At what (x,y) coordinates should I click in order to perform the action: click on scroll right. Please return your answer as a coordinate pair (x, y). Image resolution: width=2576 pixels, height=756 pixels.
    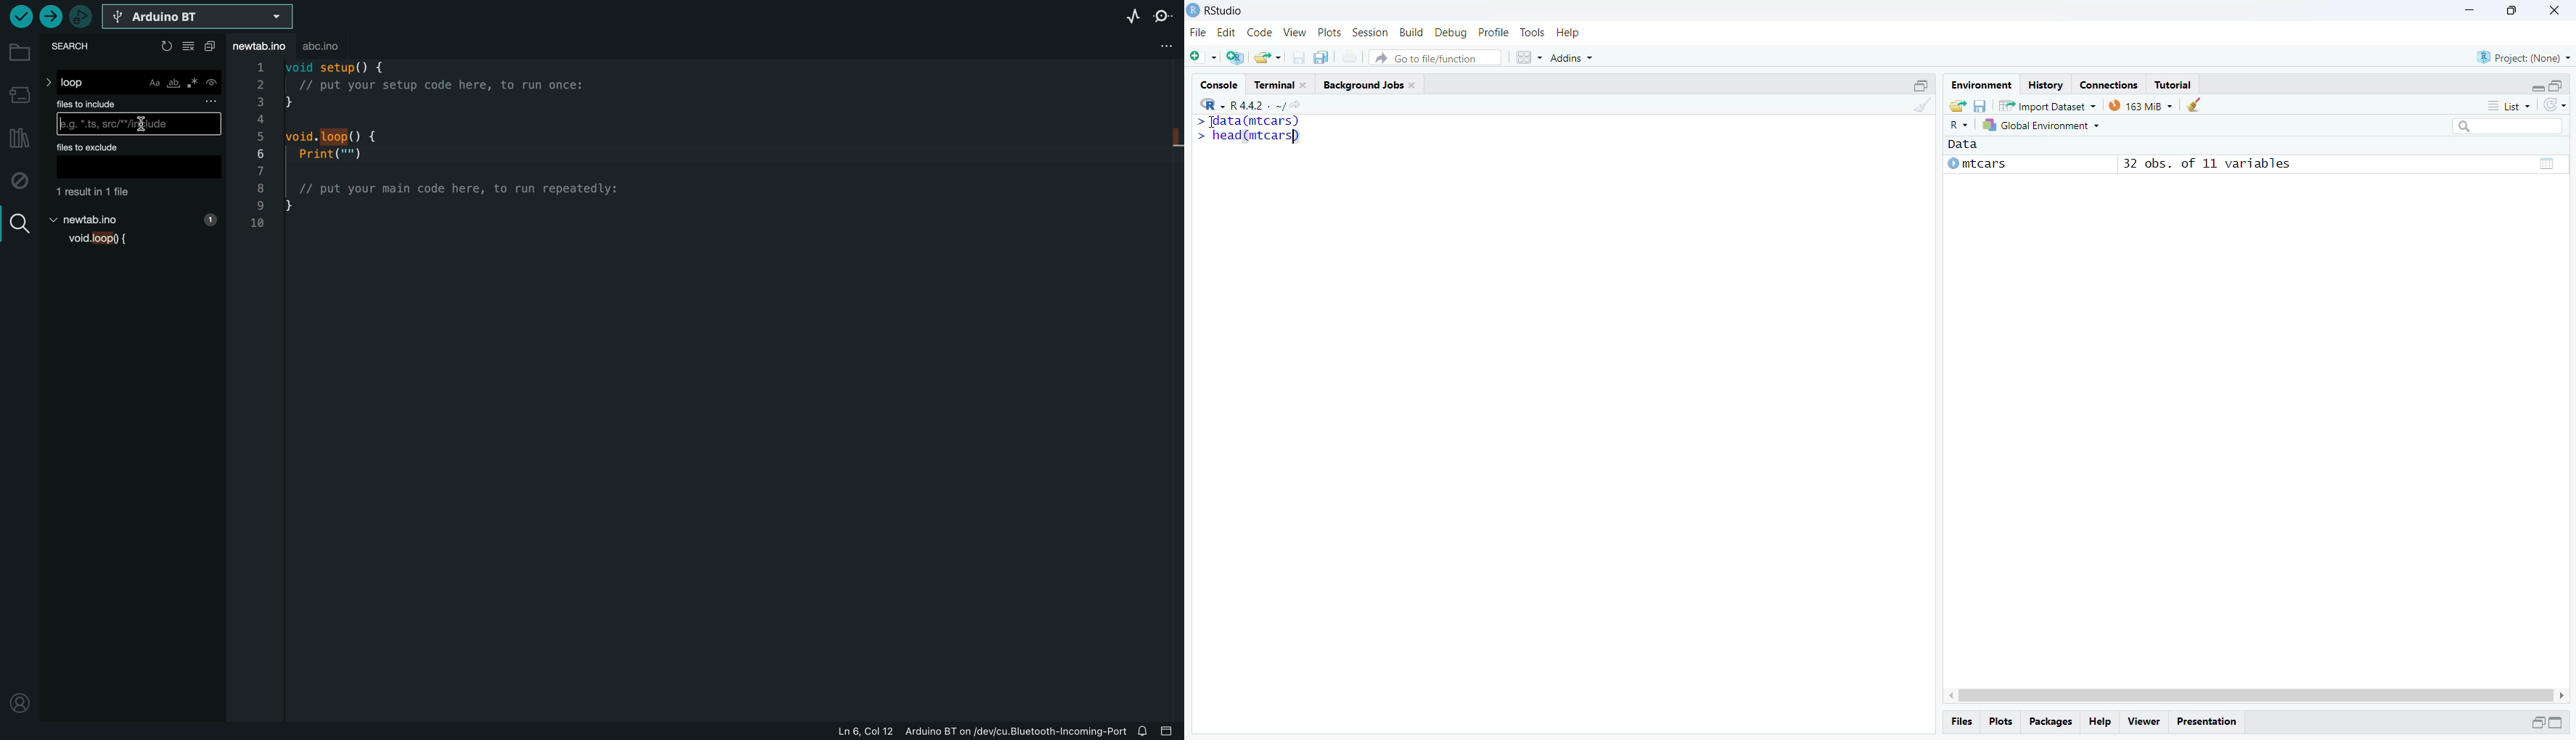
    Looking at the image, I should click on (2564, 695).